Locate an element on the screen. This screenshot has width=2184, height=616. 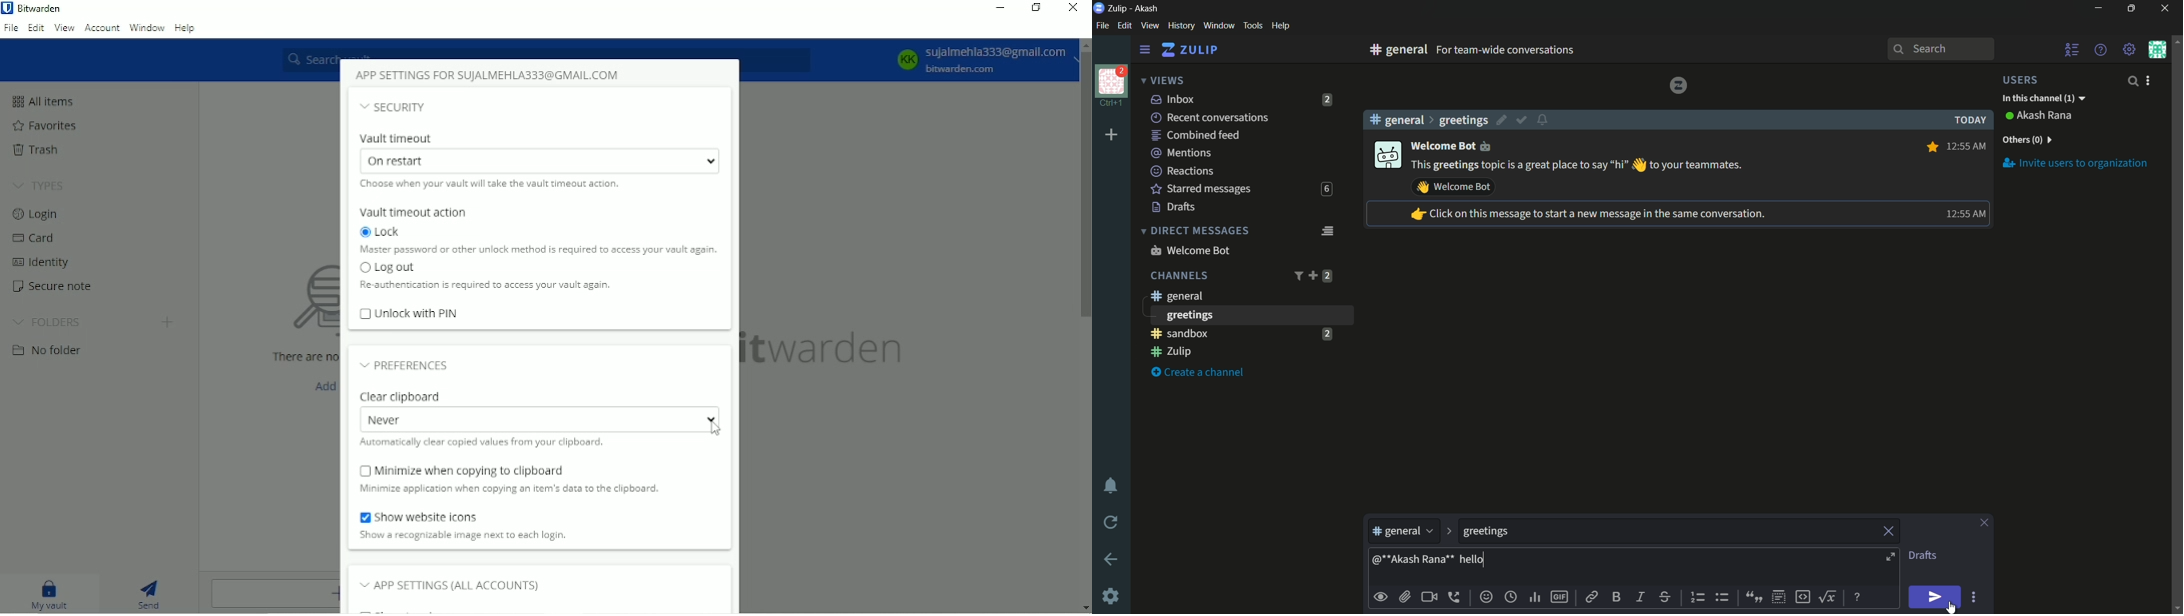
search bar is located at coordinates (1941, 49).